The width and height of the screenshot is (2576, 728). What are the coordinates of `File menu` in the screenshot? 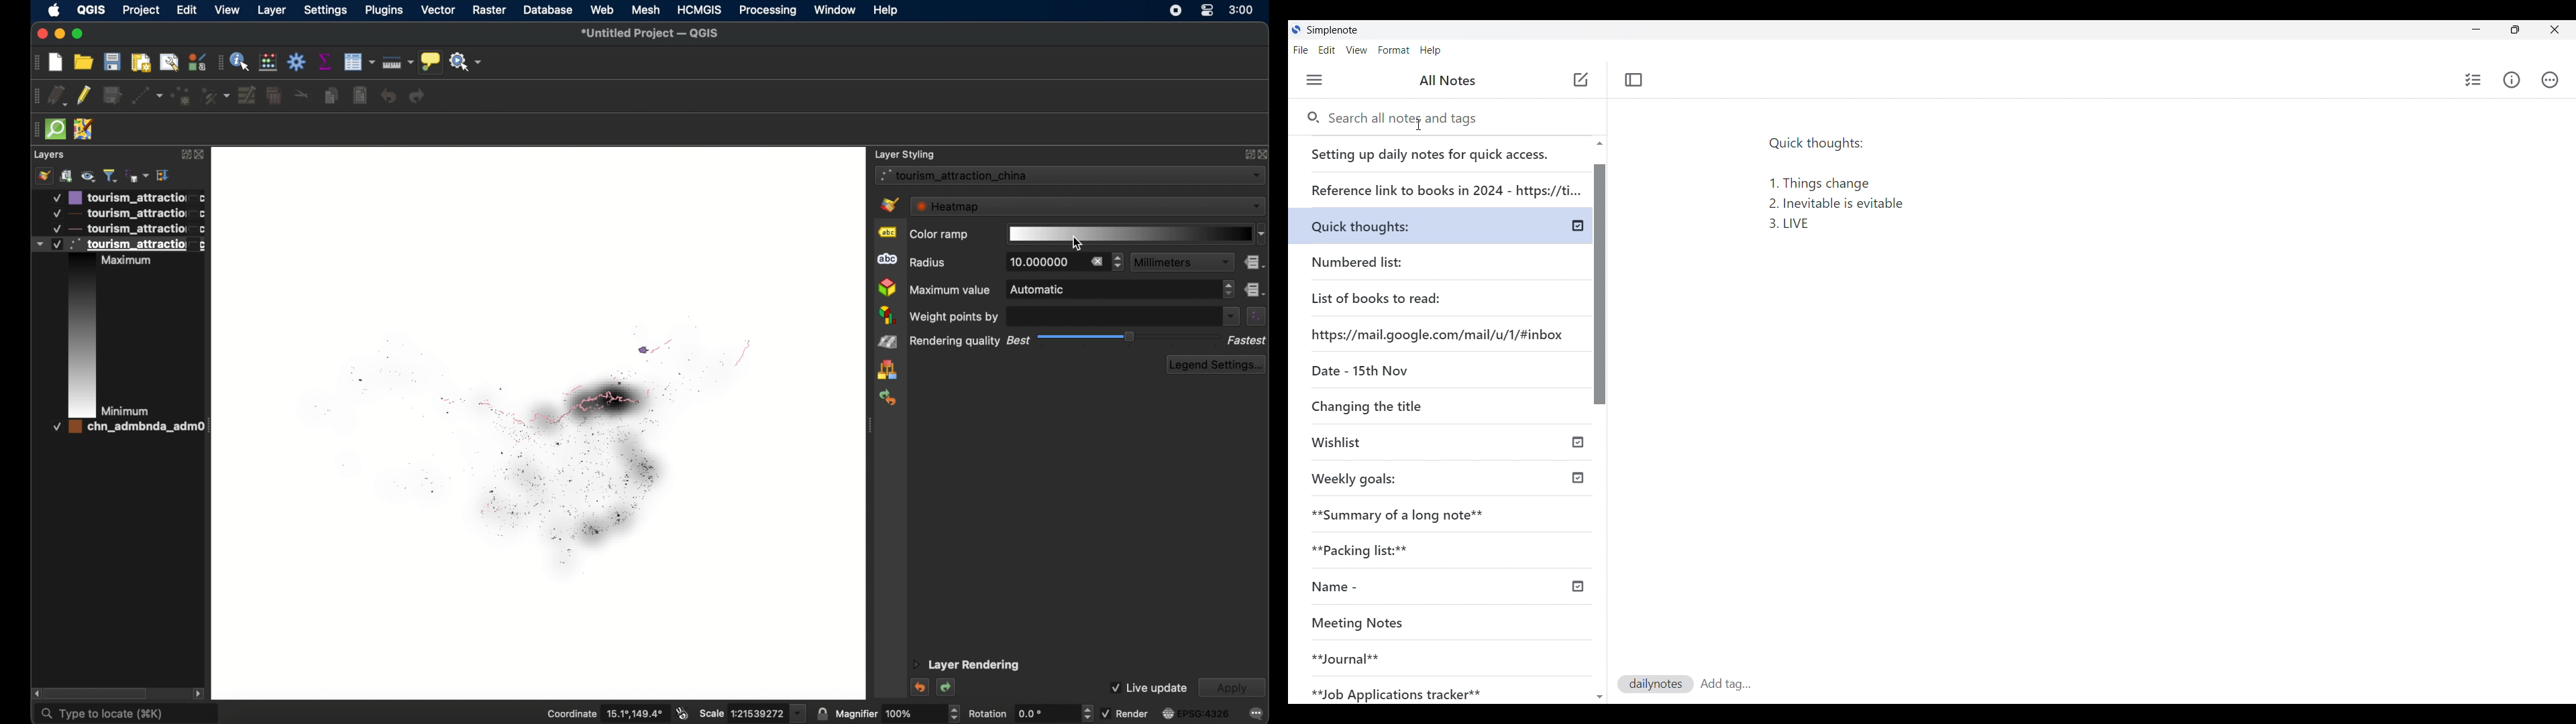 It's located at (1301, 50).